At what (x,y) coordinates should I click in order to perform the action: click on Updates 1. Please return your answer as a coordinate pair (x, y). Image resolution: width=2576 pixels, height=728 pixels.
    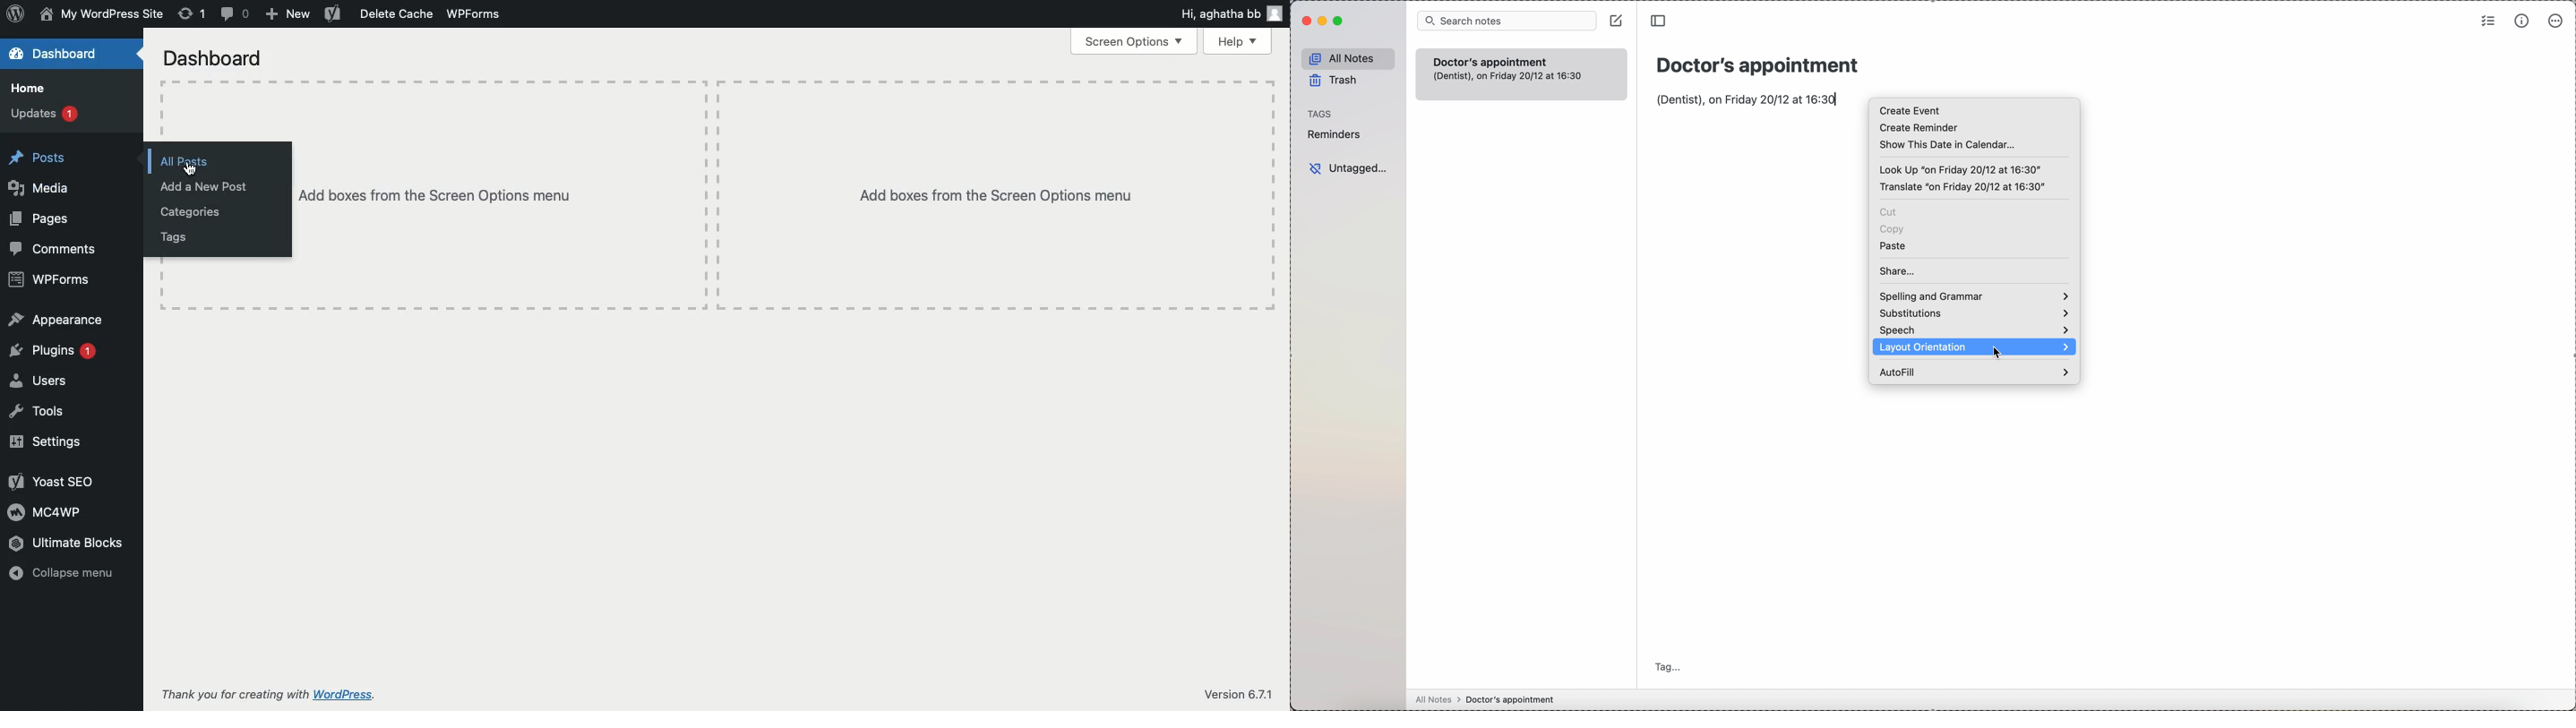
    Looking at the image, I should click on (48, 116).